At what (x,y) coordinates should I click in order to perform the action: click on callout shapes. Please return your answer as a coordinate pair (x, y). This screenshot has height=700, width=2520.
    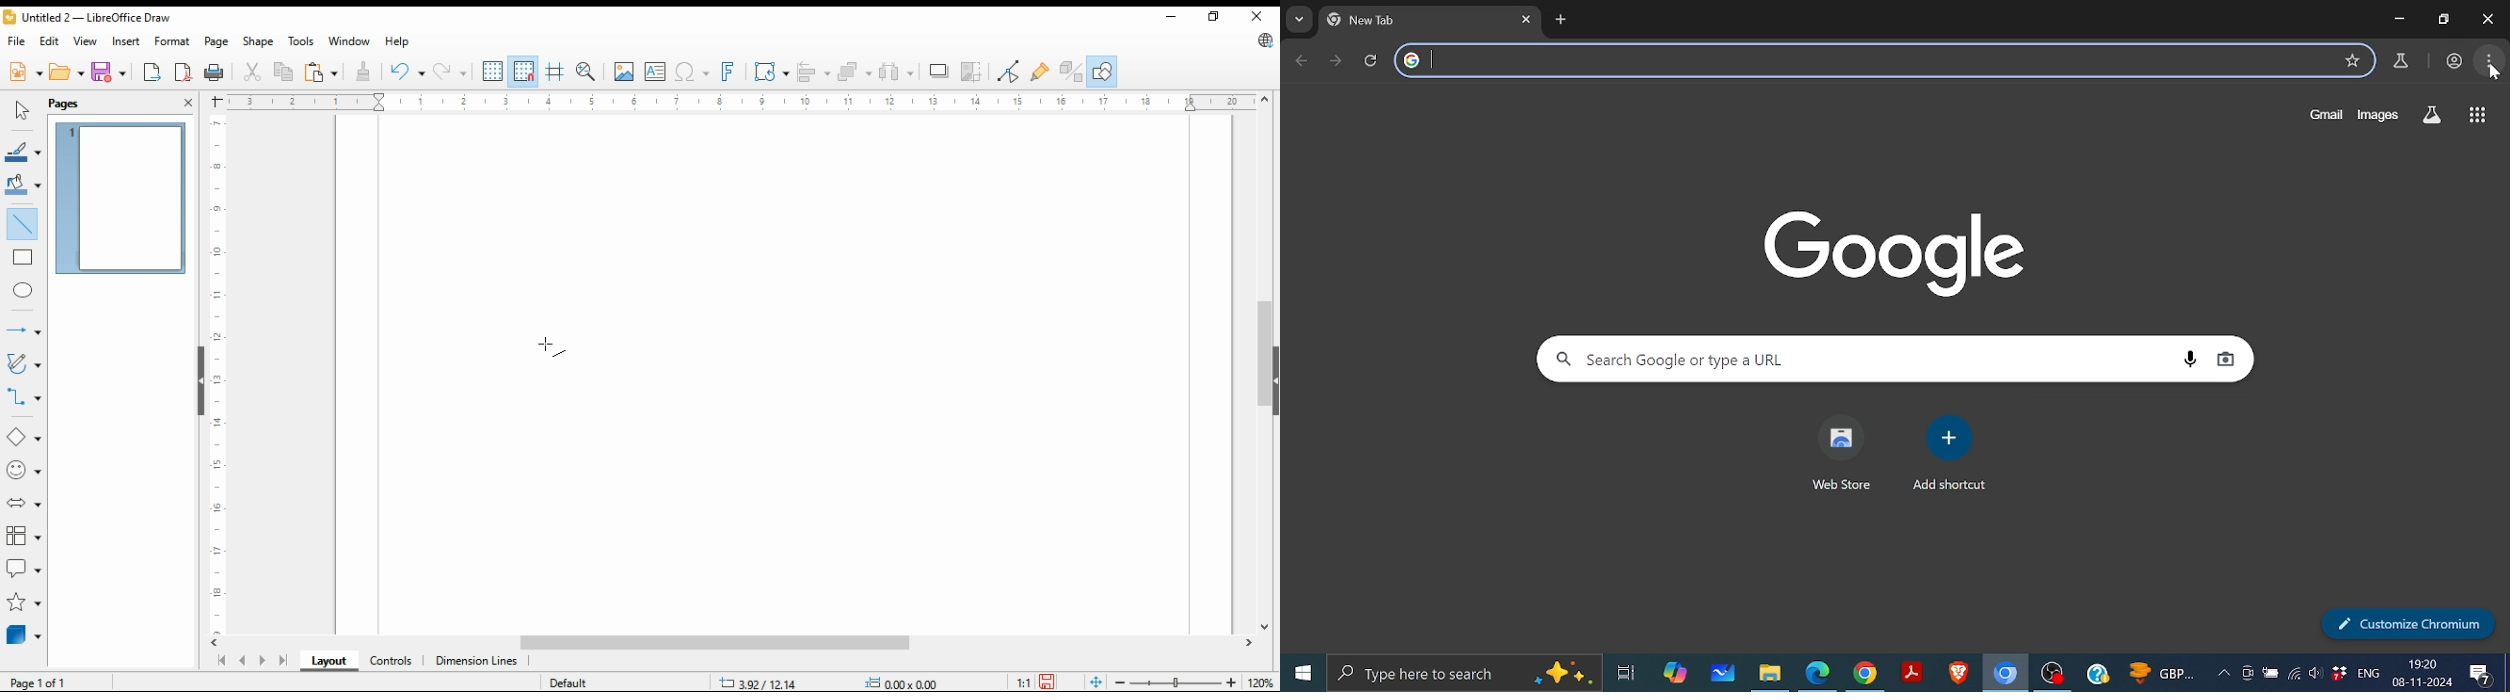
    Looking at the image, I should click on (24, 566).